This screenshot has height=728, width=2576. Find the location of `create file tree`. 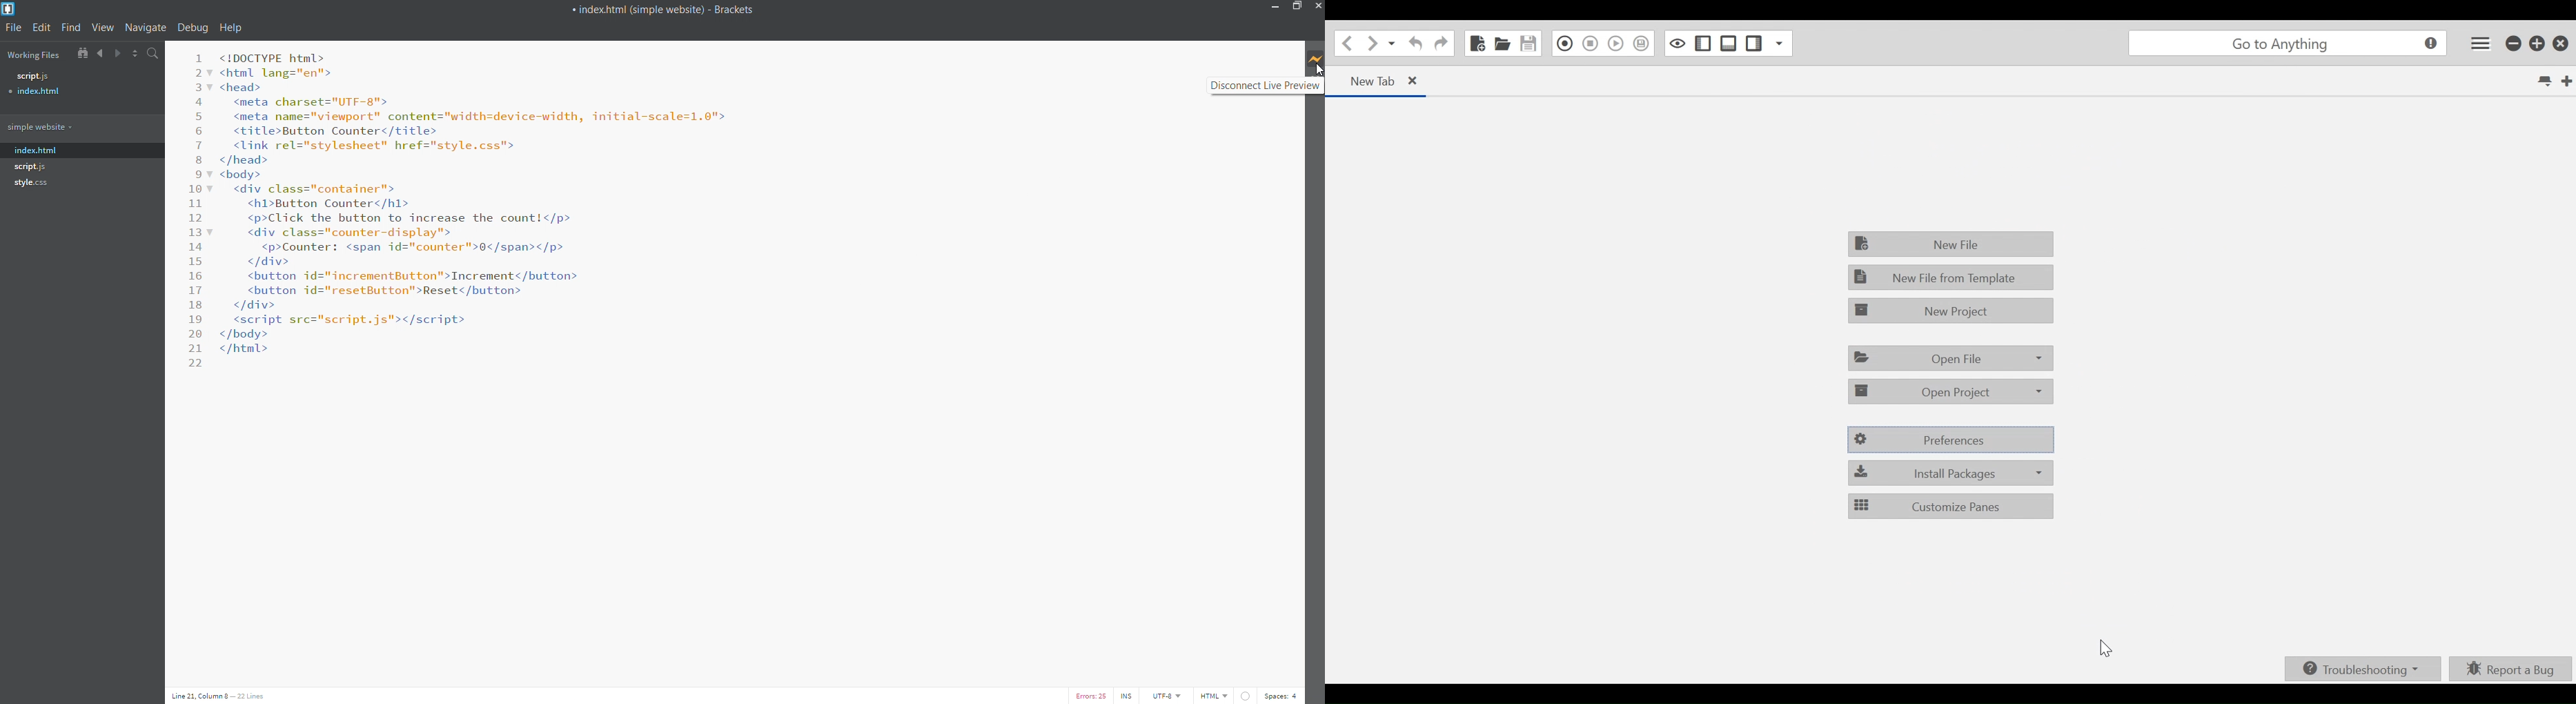

create file tree is located at coordinates (81, 53).